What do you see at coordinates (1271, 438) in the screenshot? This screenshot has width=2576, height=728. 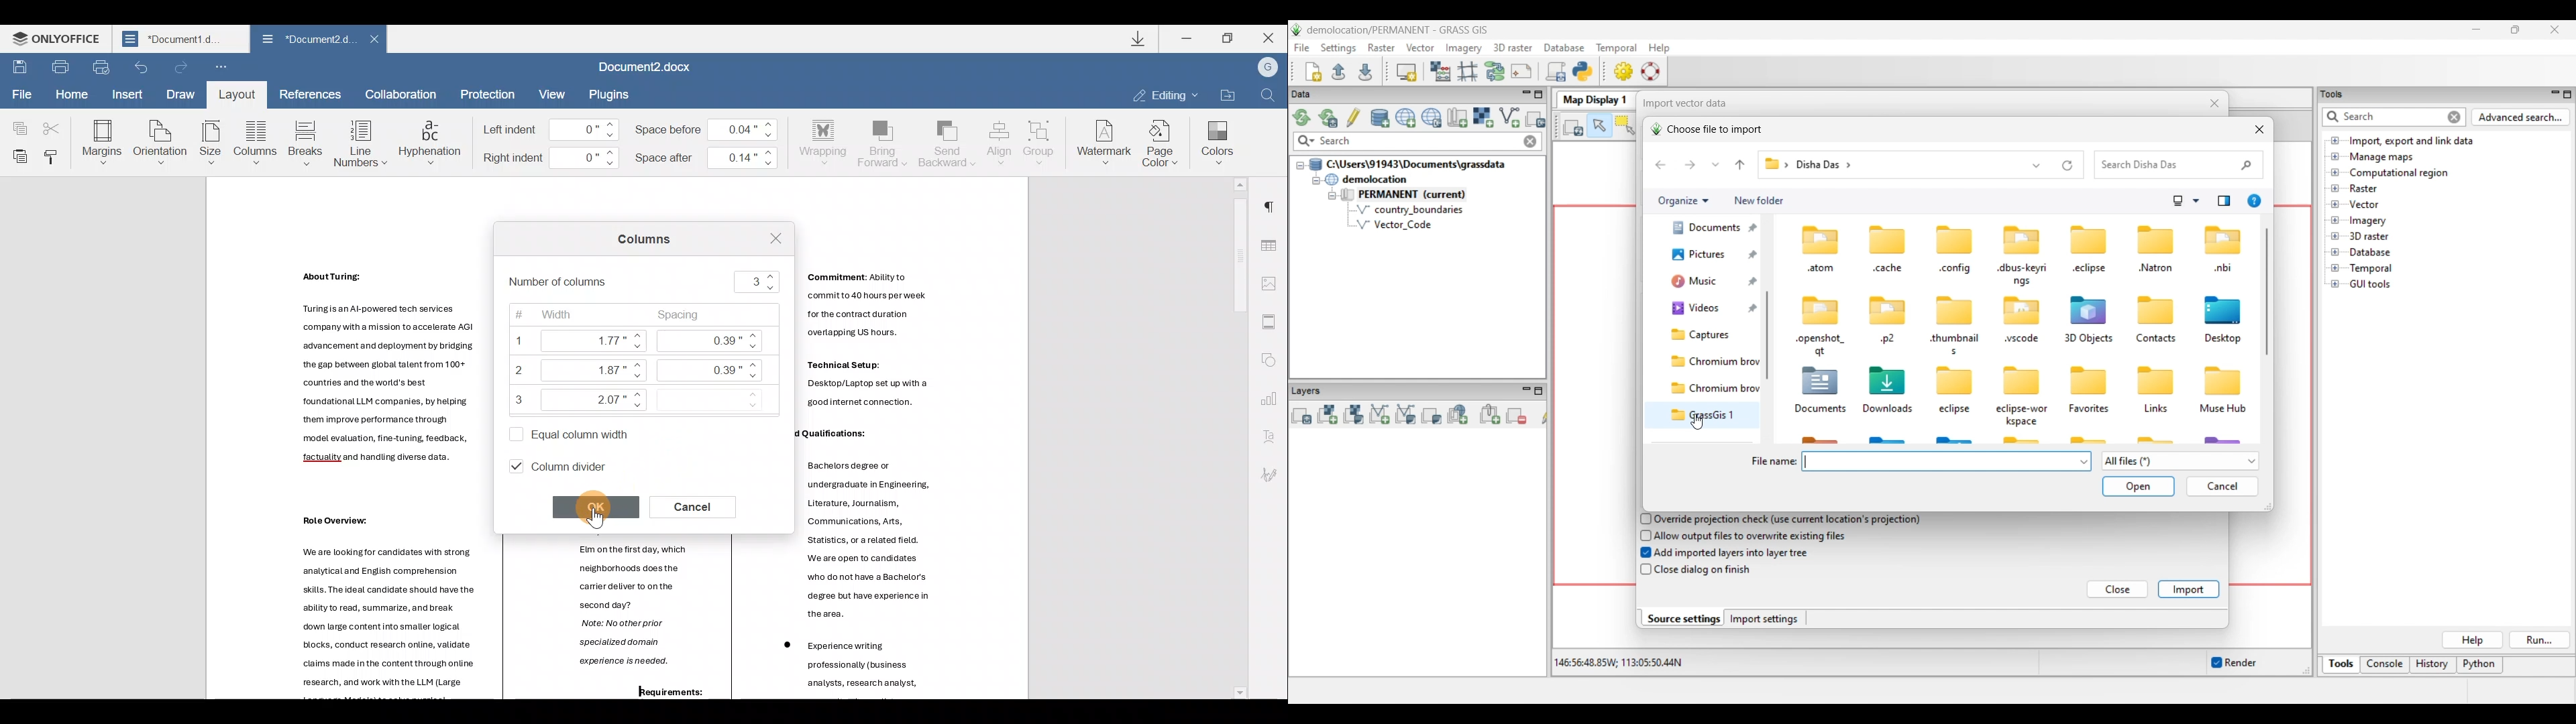 I see `Text Art settings` at bounding box center [1271, 438].